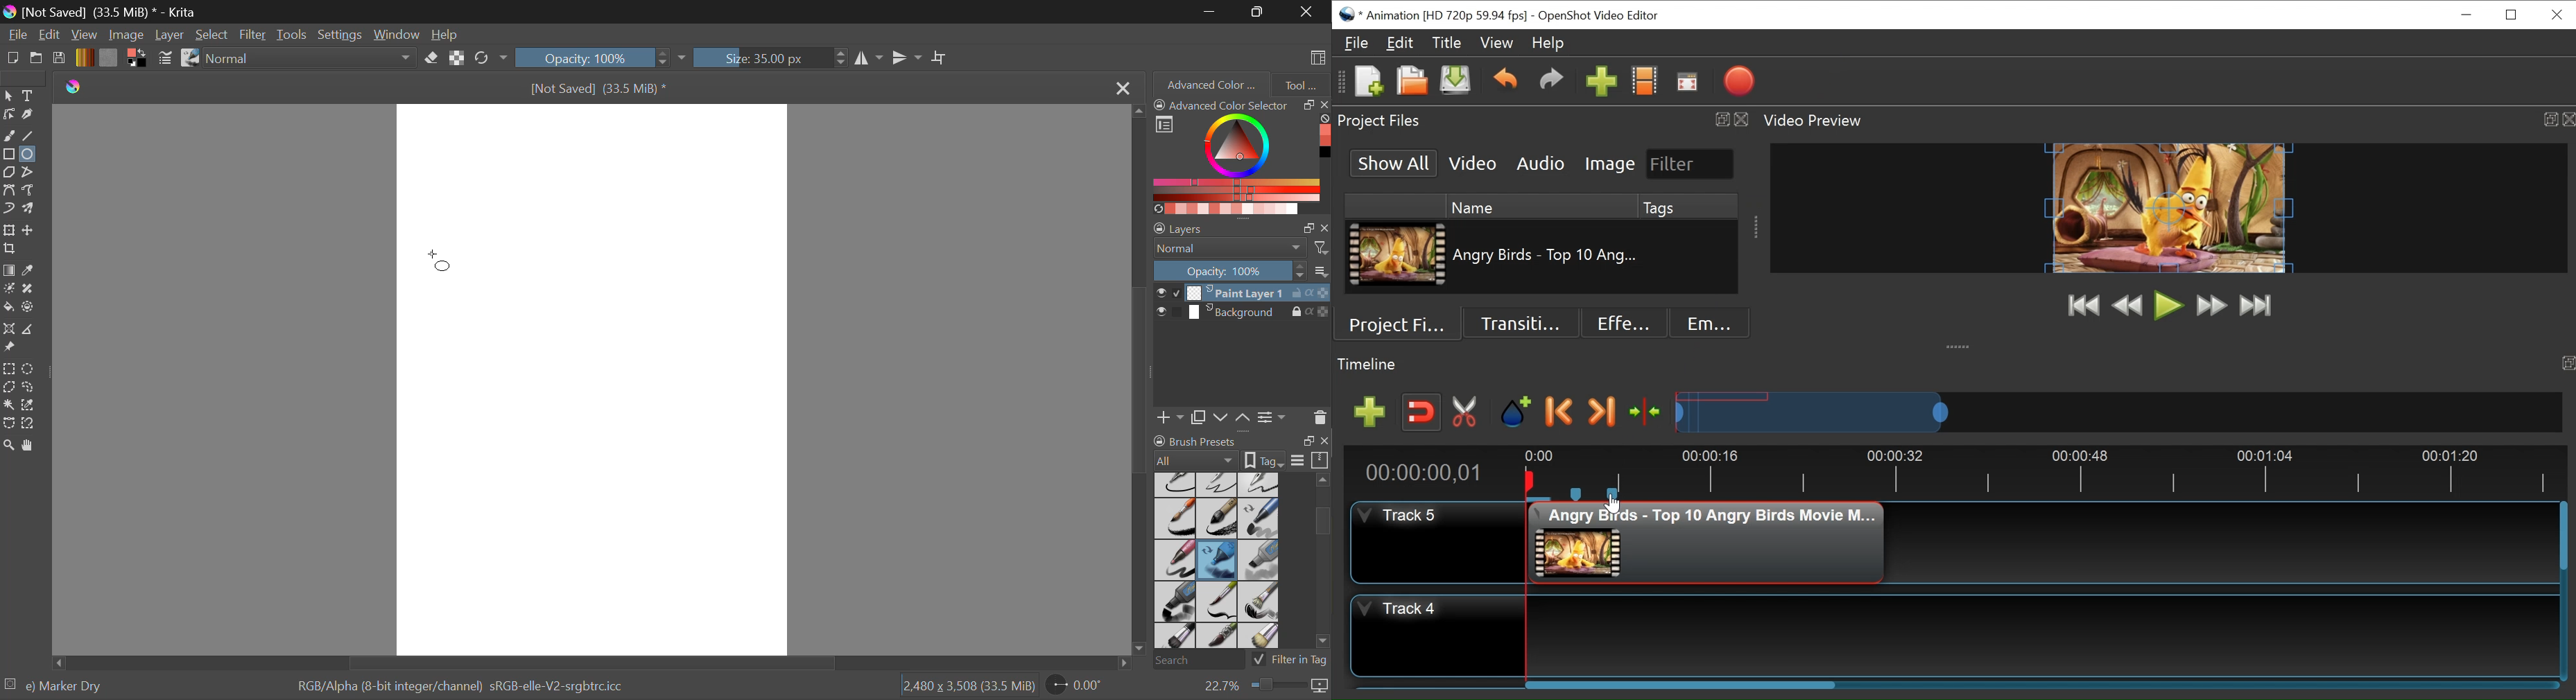  What do you see at coordinates (10, 331) in the screenshot?
I see `Assistant Tool` at bounding box center [10, 331].